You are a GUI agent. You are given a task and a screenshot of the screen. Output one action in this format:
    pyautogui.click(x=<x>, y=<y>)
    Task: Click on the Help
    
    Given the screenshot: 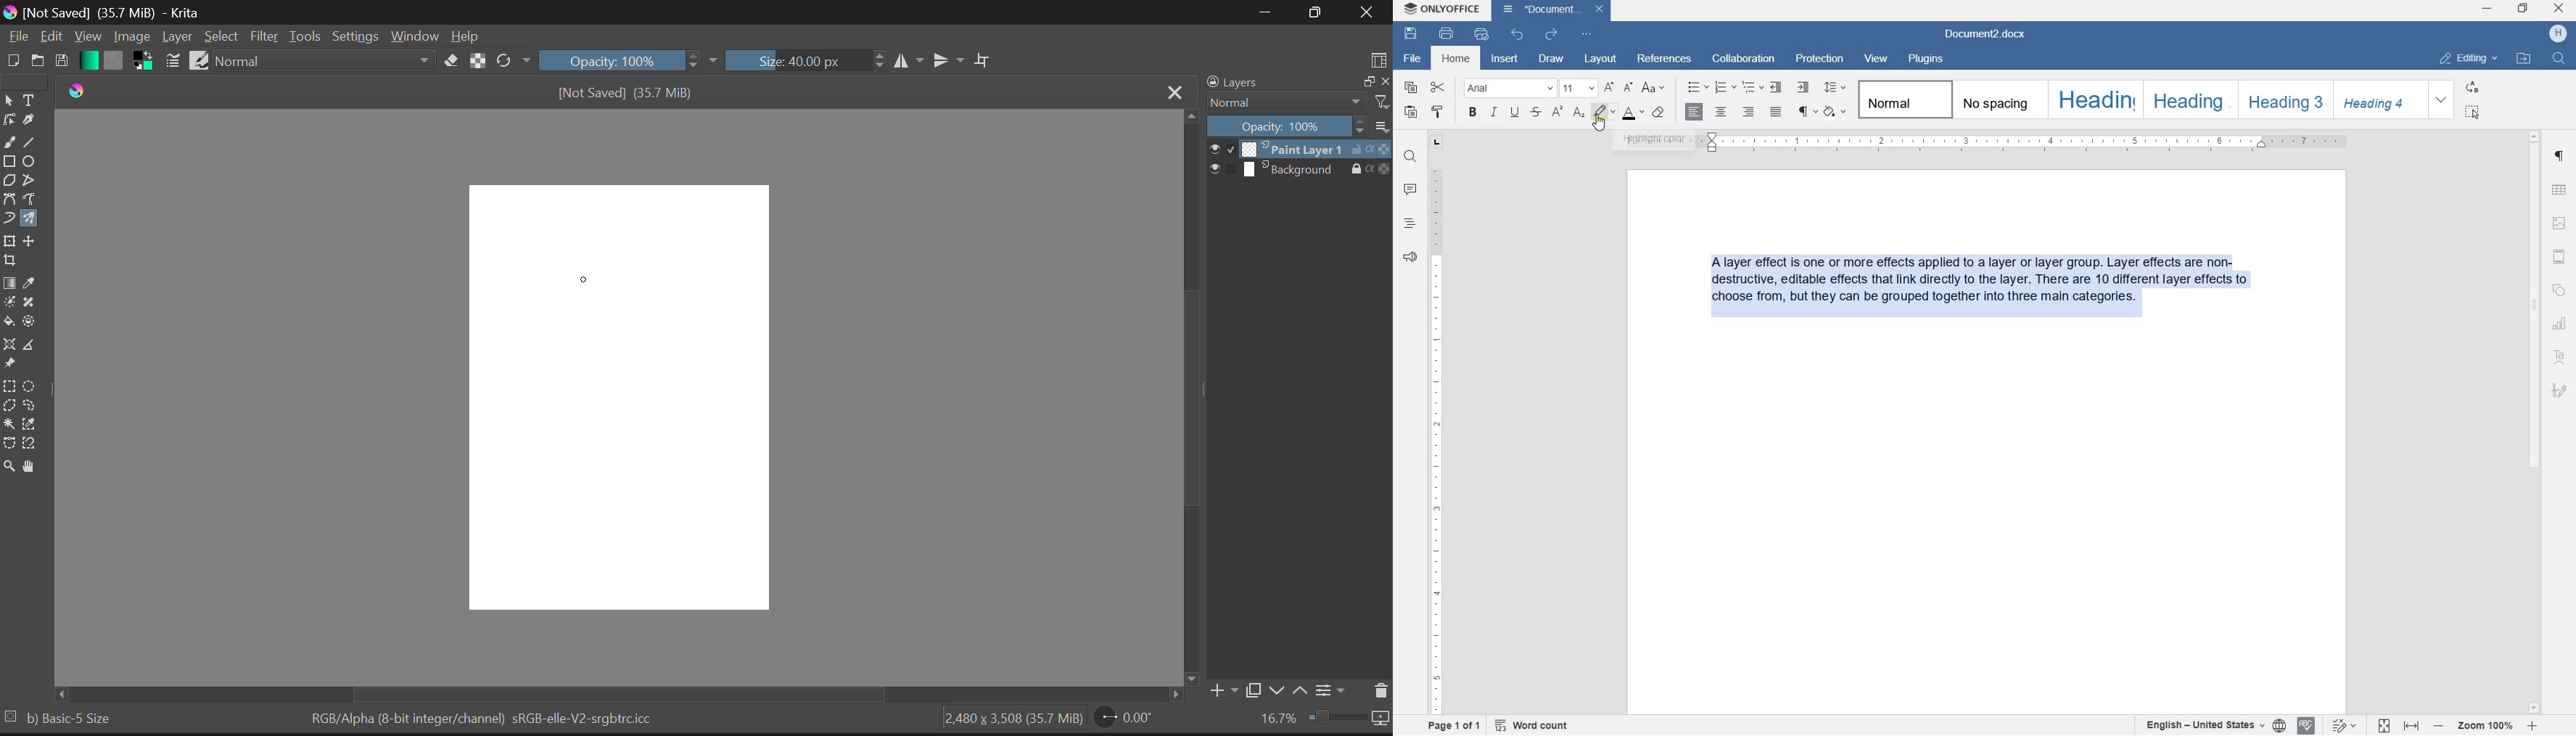 What is the action you would take?
    pyautogui.click(x=466, y=38)
    